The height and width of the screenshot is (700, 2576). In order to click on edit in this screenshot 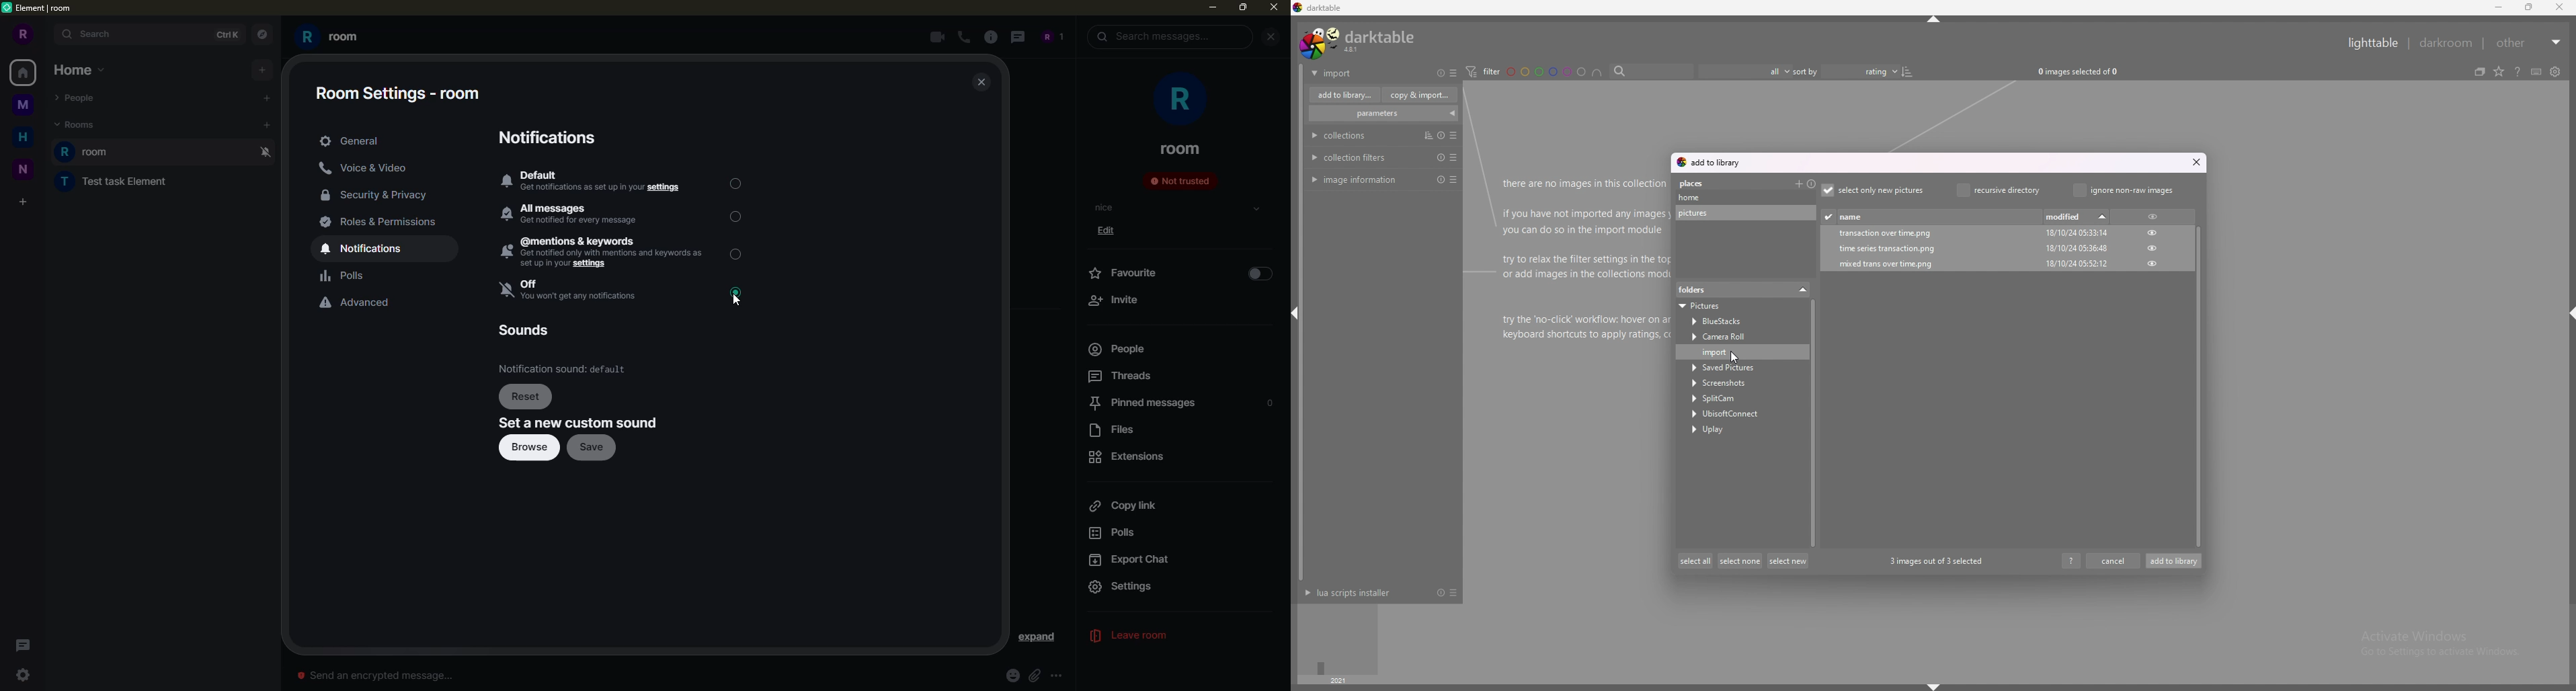, I will do `click(1111, 233)`.